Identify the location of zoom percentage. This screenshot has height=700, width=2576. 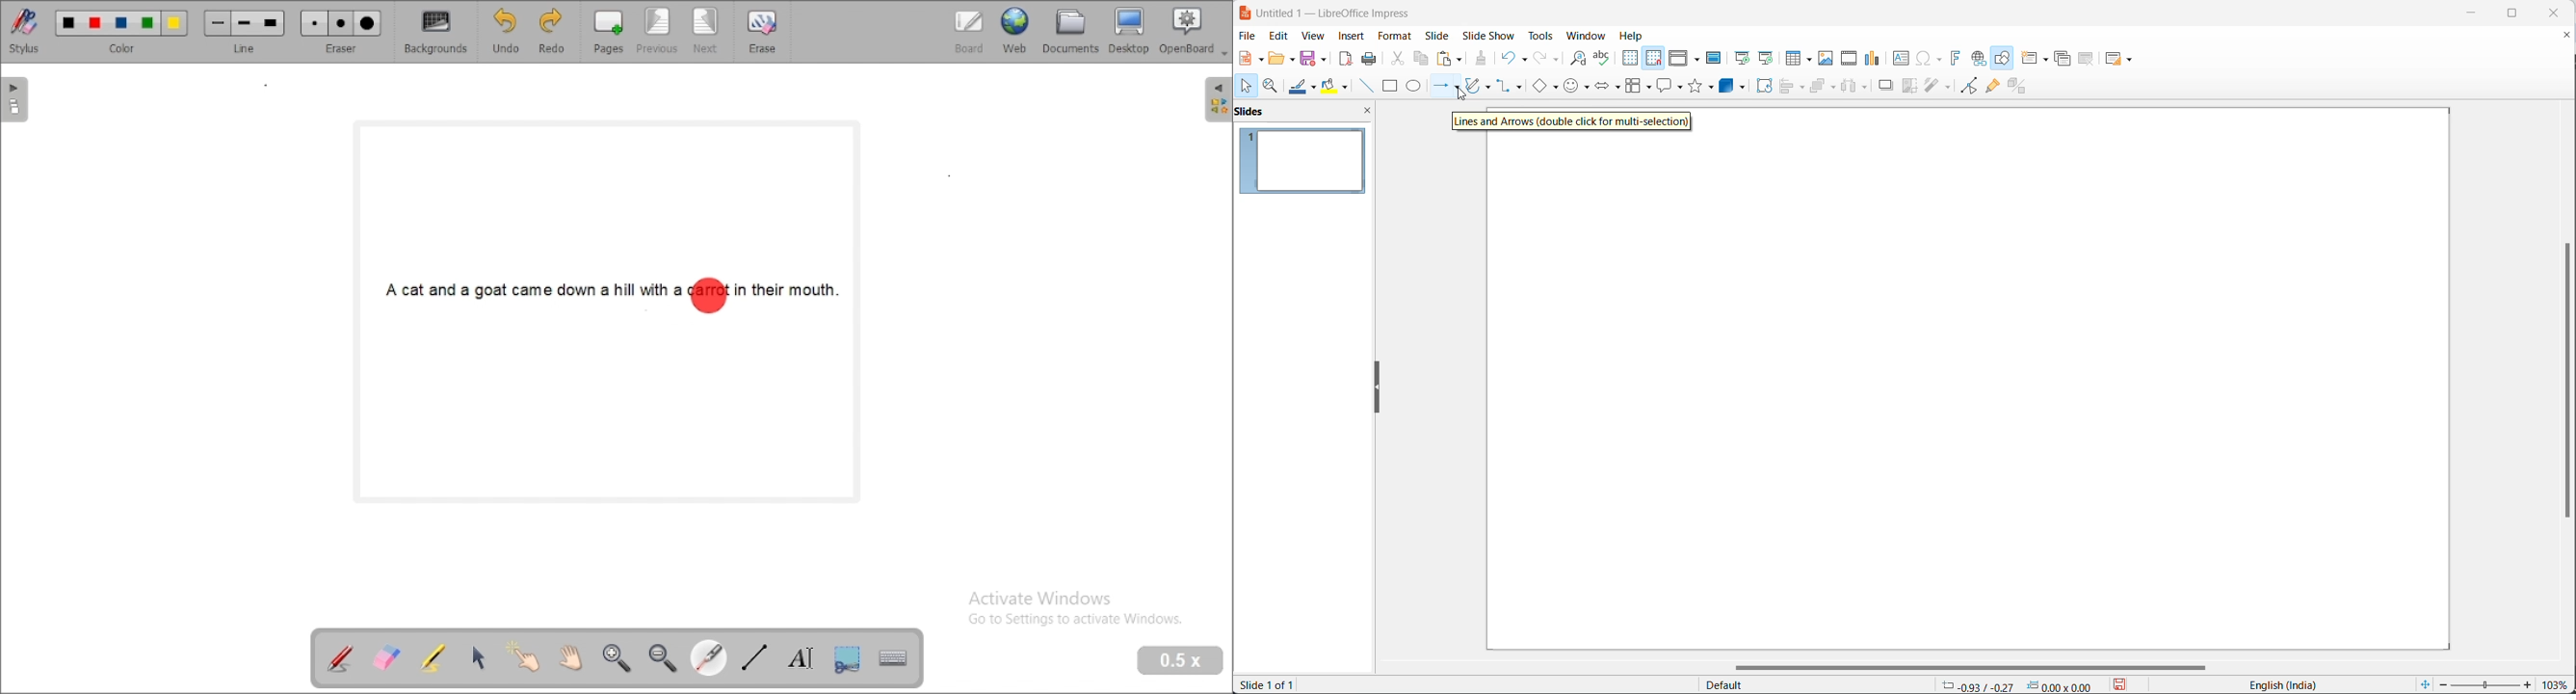
(2559, 683).